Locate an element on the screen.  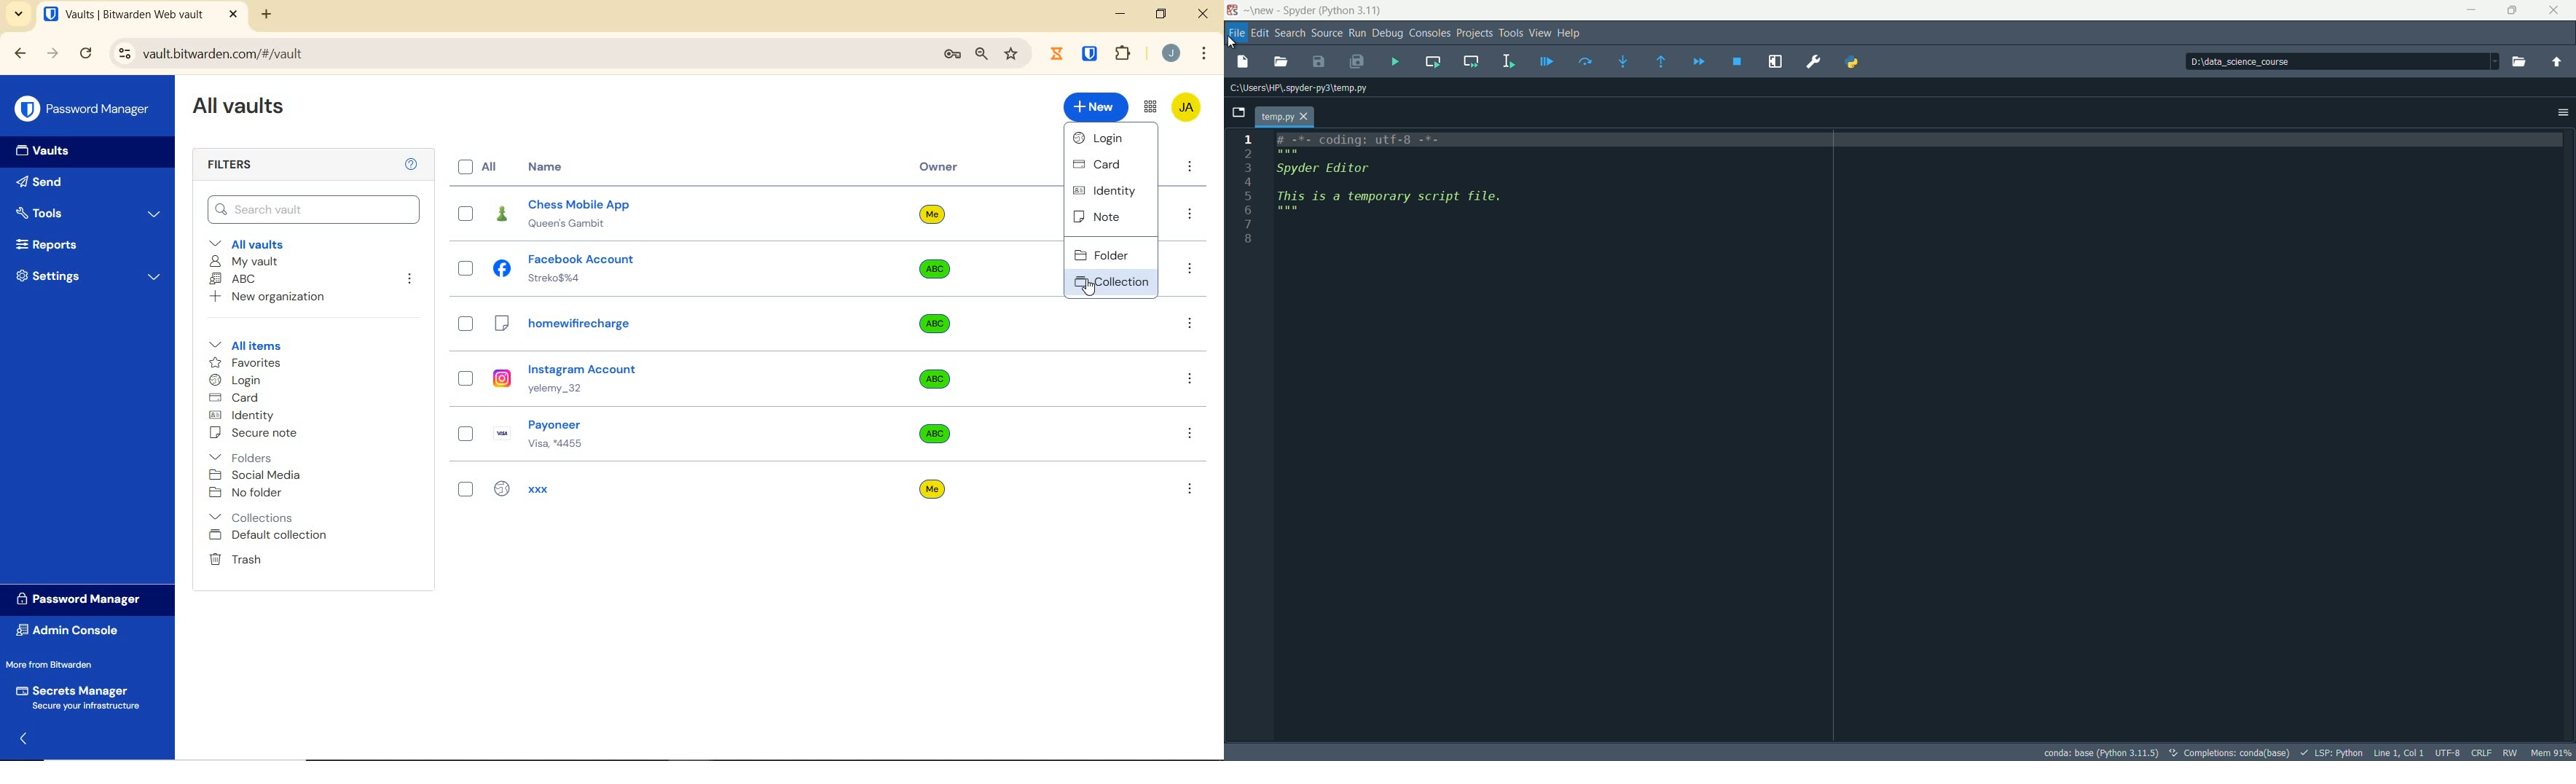
Secrets Manager is located at coordinates (82, 698).